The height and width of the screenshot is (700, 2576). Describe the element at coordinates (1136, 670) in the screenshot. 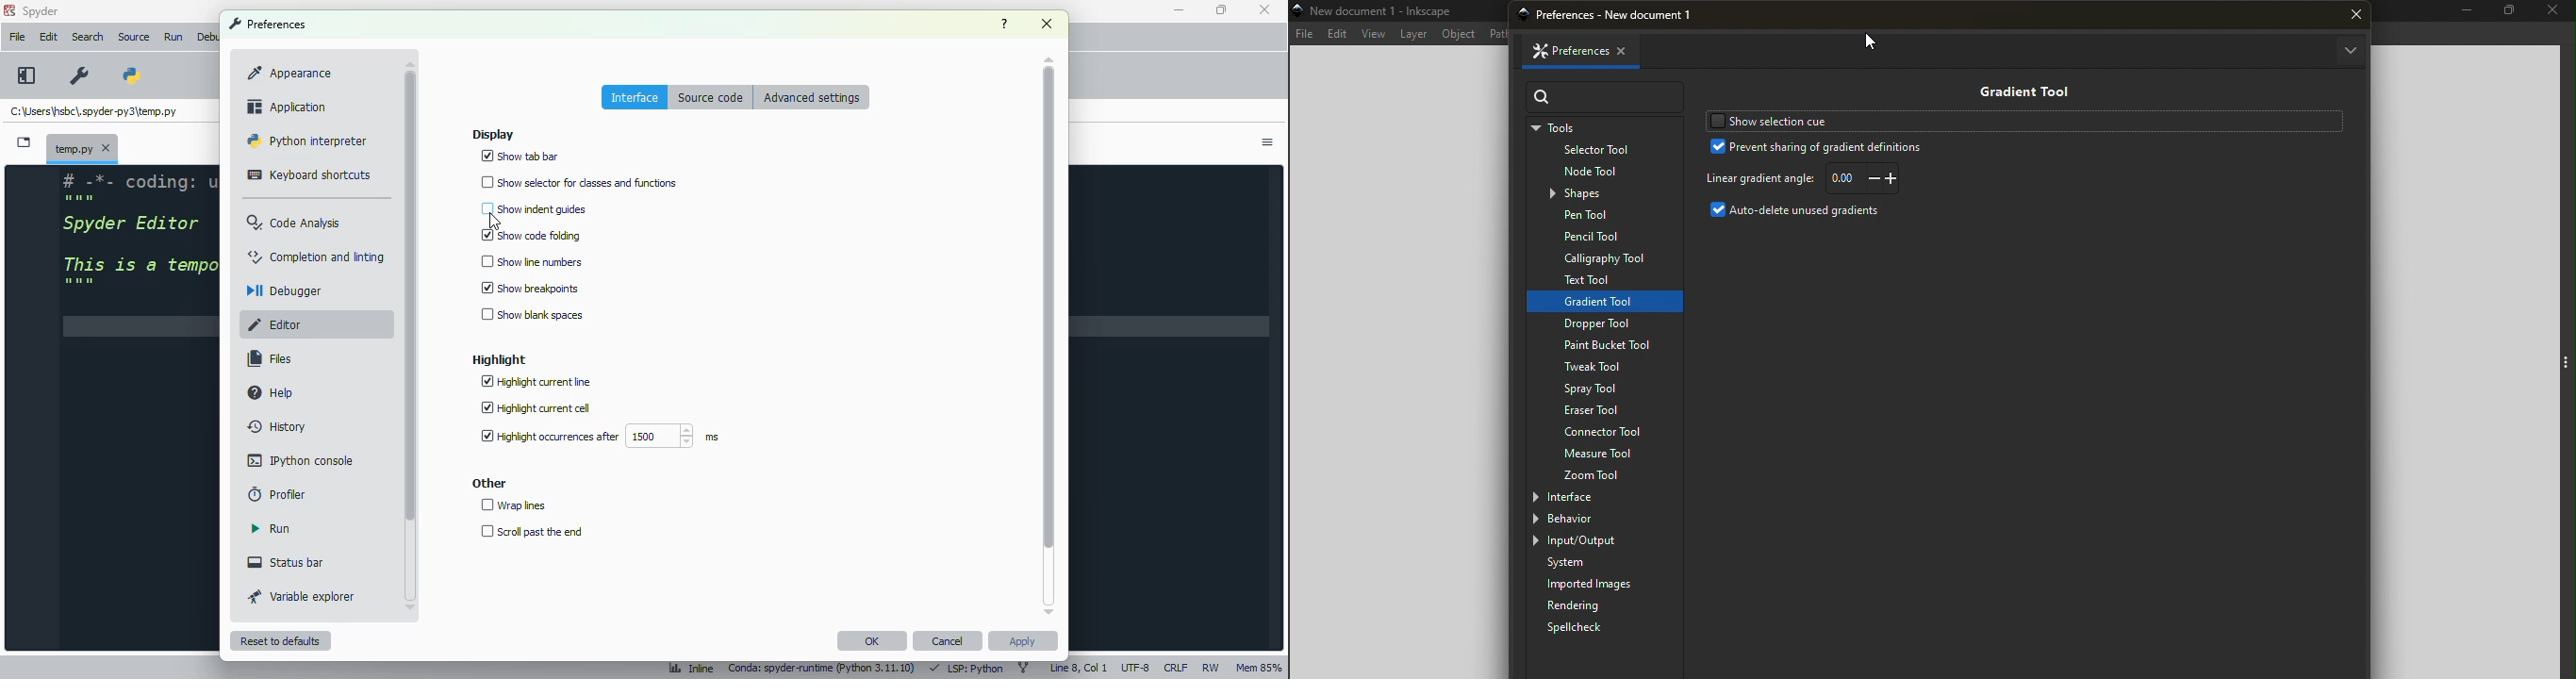

I see `UTF-8` at that location.